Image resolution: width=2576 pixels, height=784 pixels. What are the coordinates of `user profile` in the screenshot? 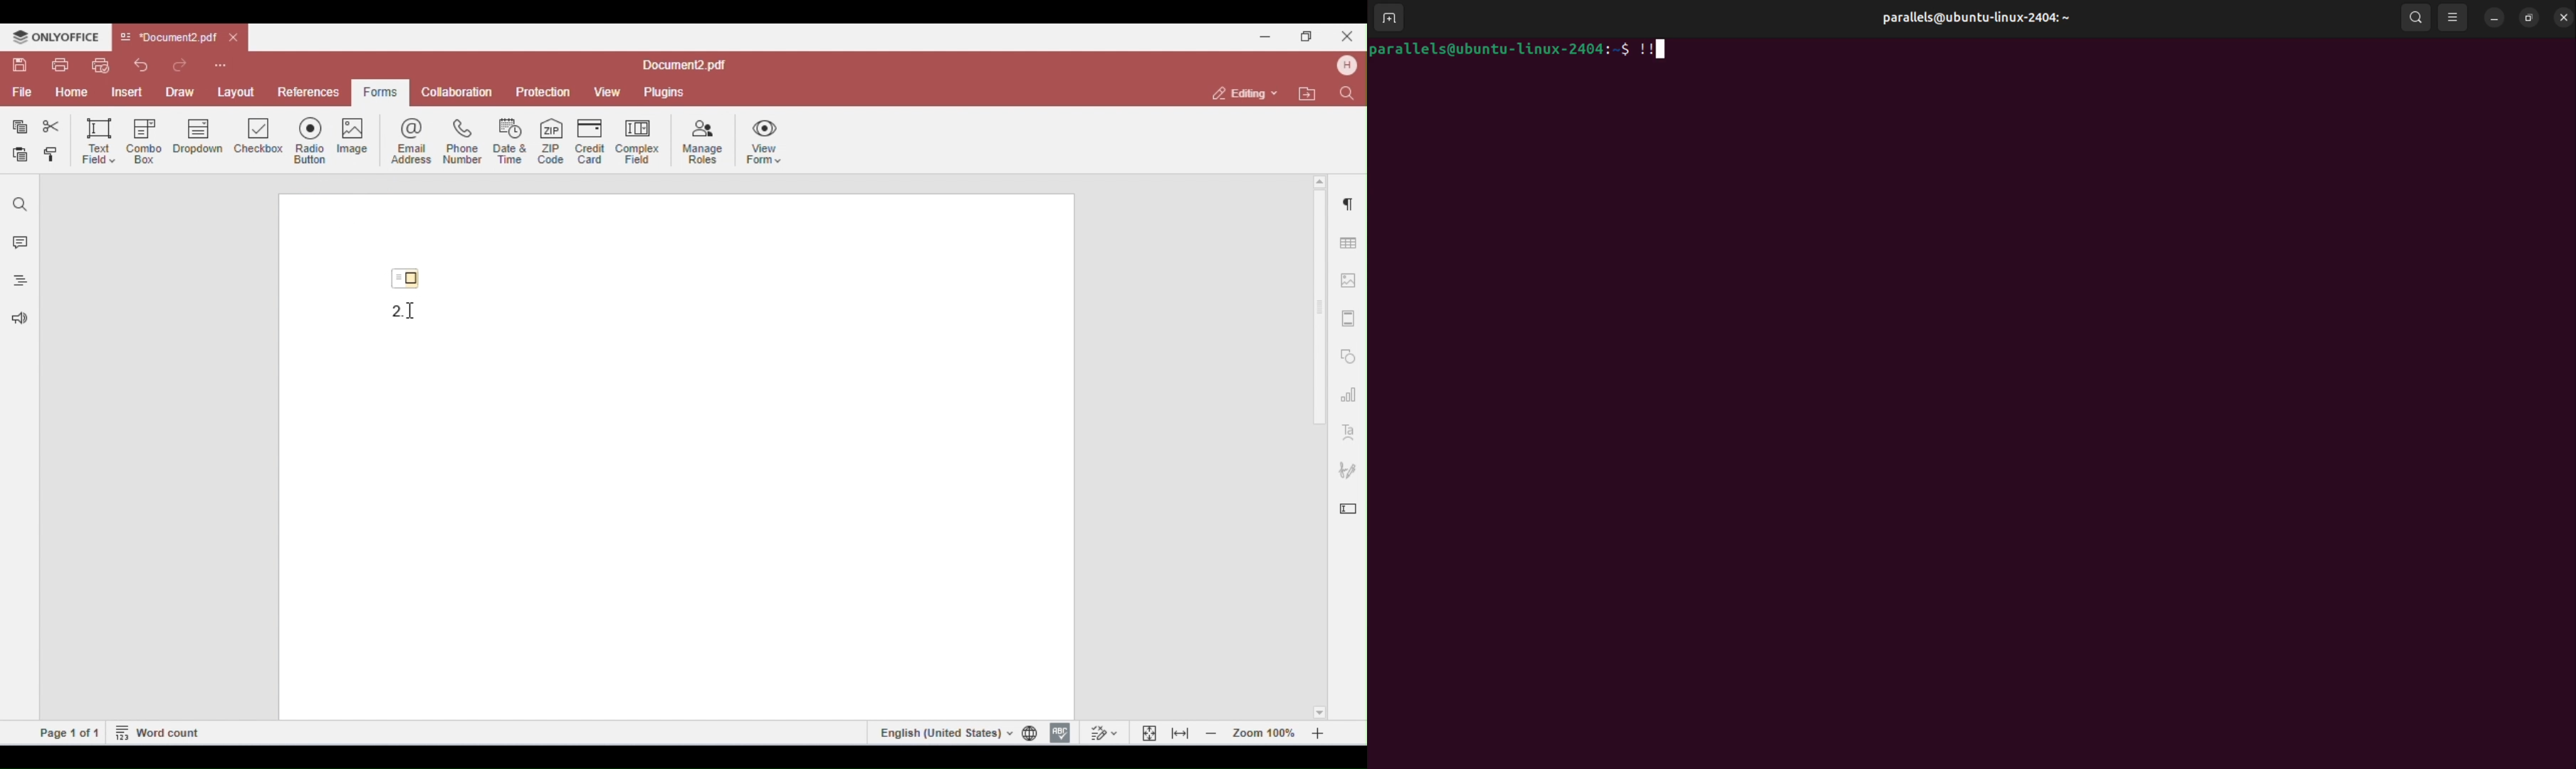 It's located at (1981, 17).